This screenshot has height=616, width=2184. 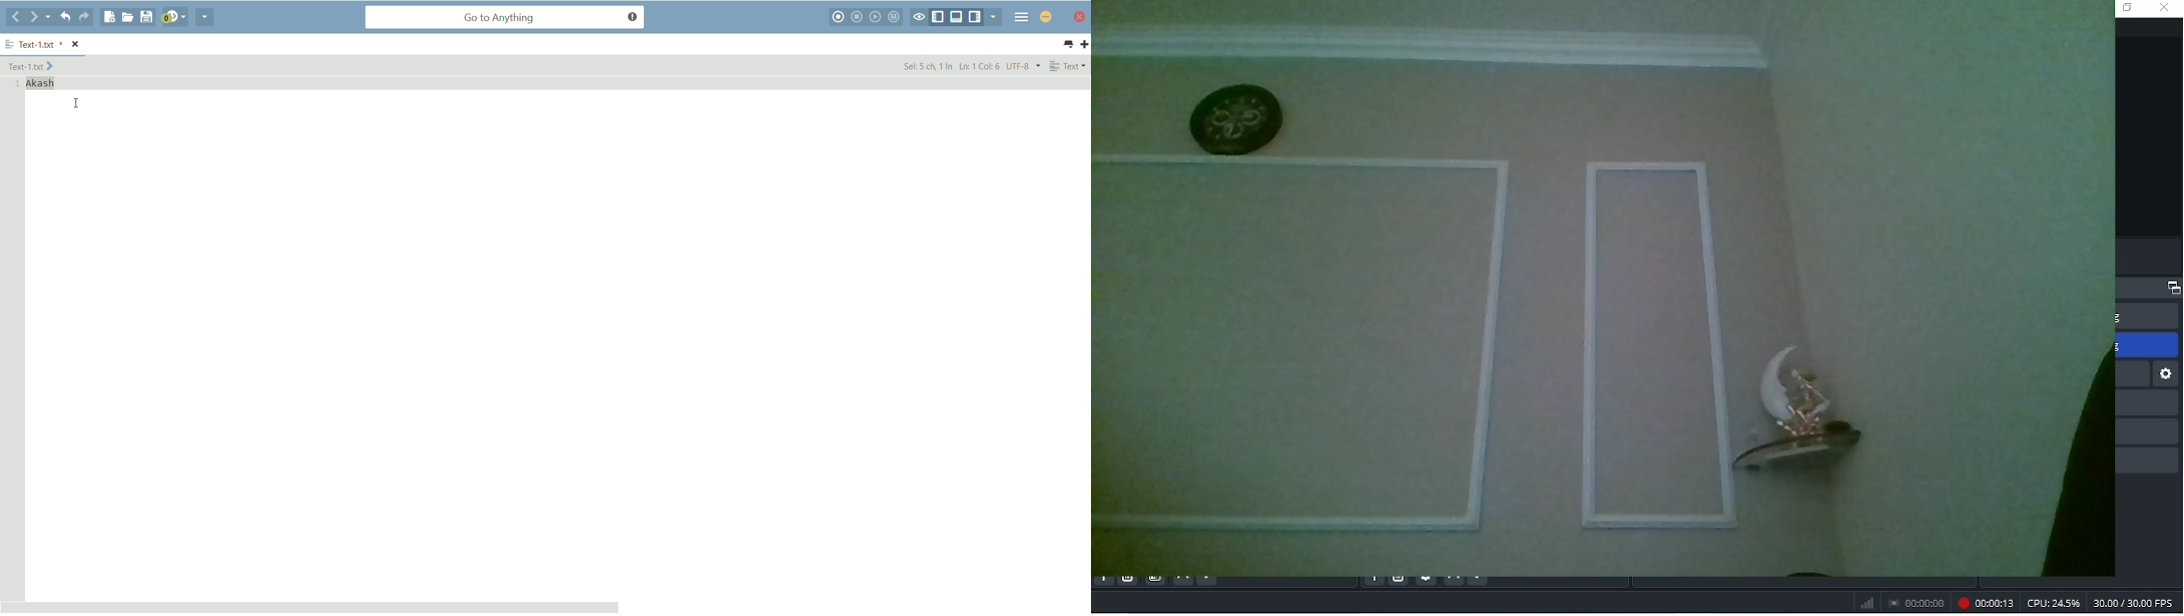 What do you see at coordinates (1867, 602) in the screenshot?
I see `Graph` at bounding box center [1867, 602].